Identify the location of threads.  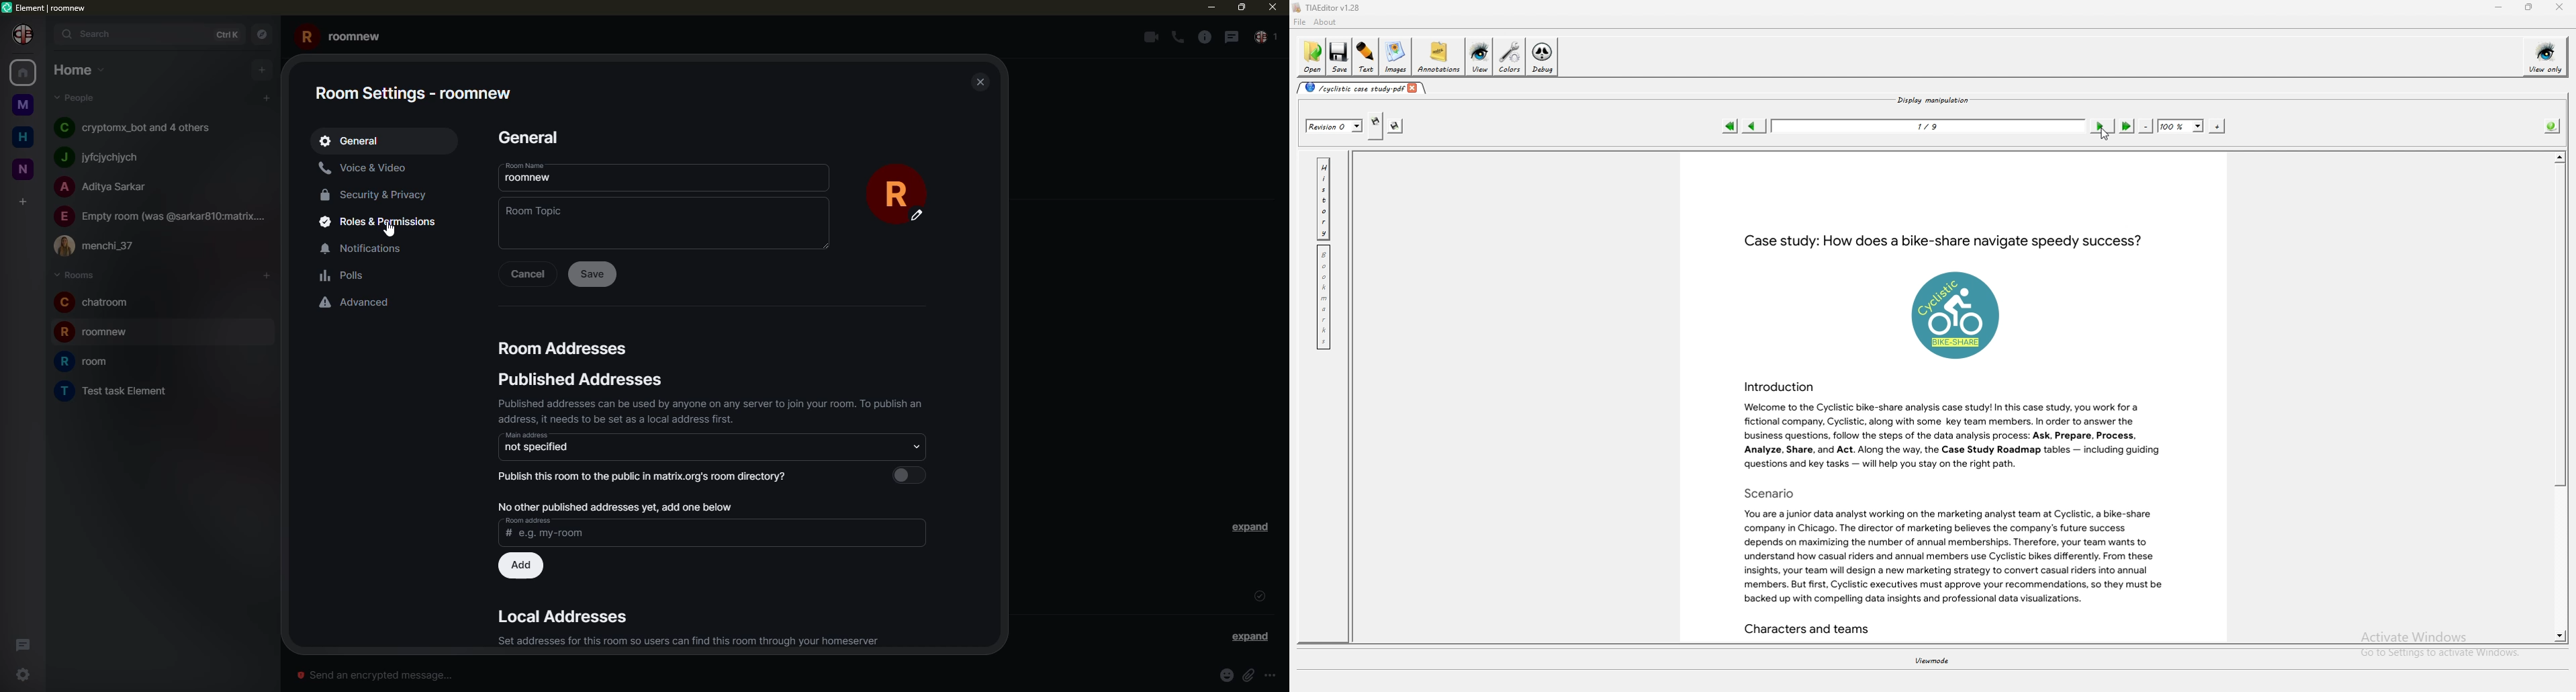
(24, 642).